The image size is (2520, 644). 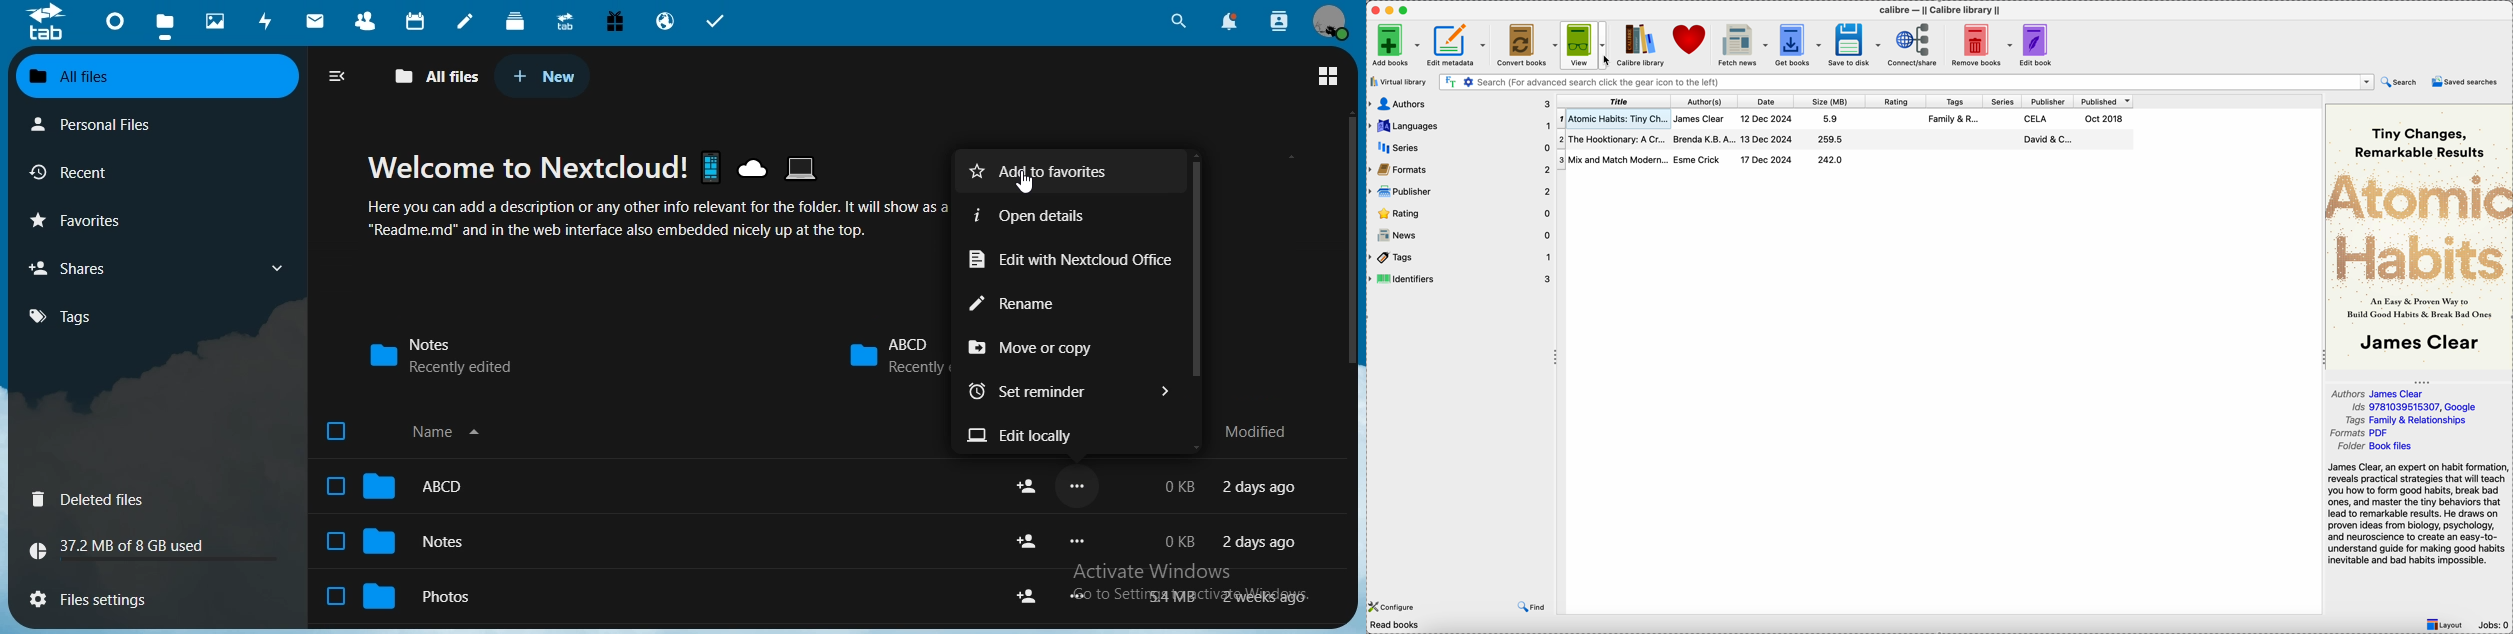 I want to click on notes, so click(x=468, y=20).